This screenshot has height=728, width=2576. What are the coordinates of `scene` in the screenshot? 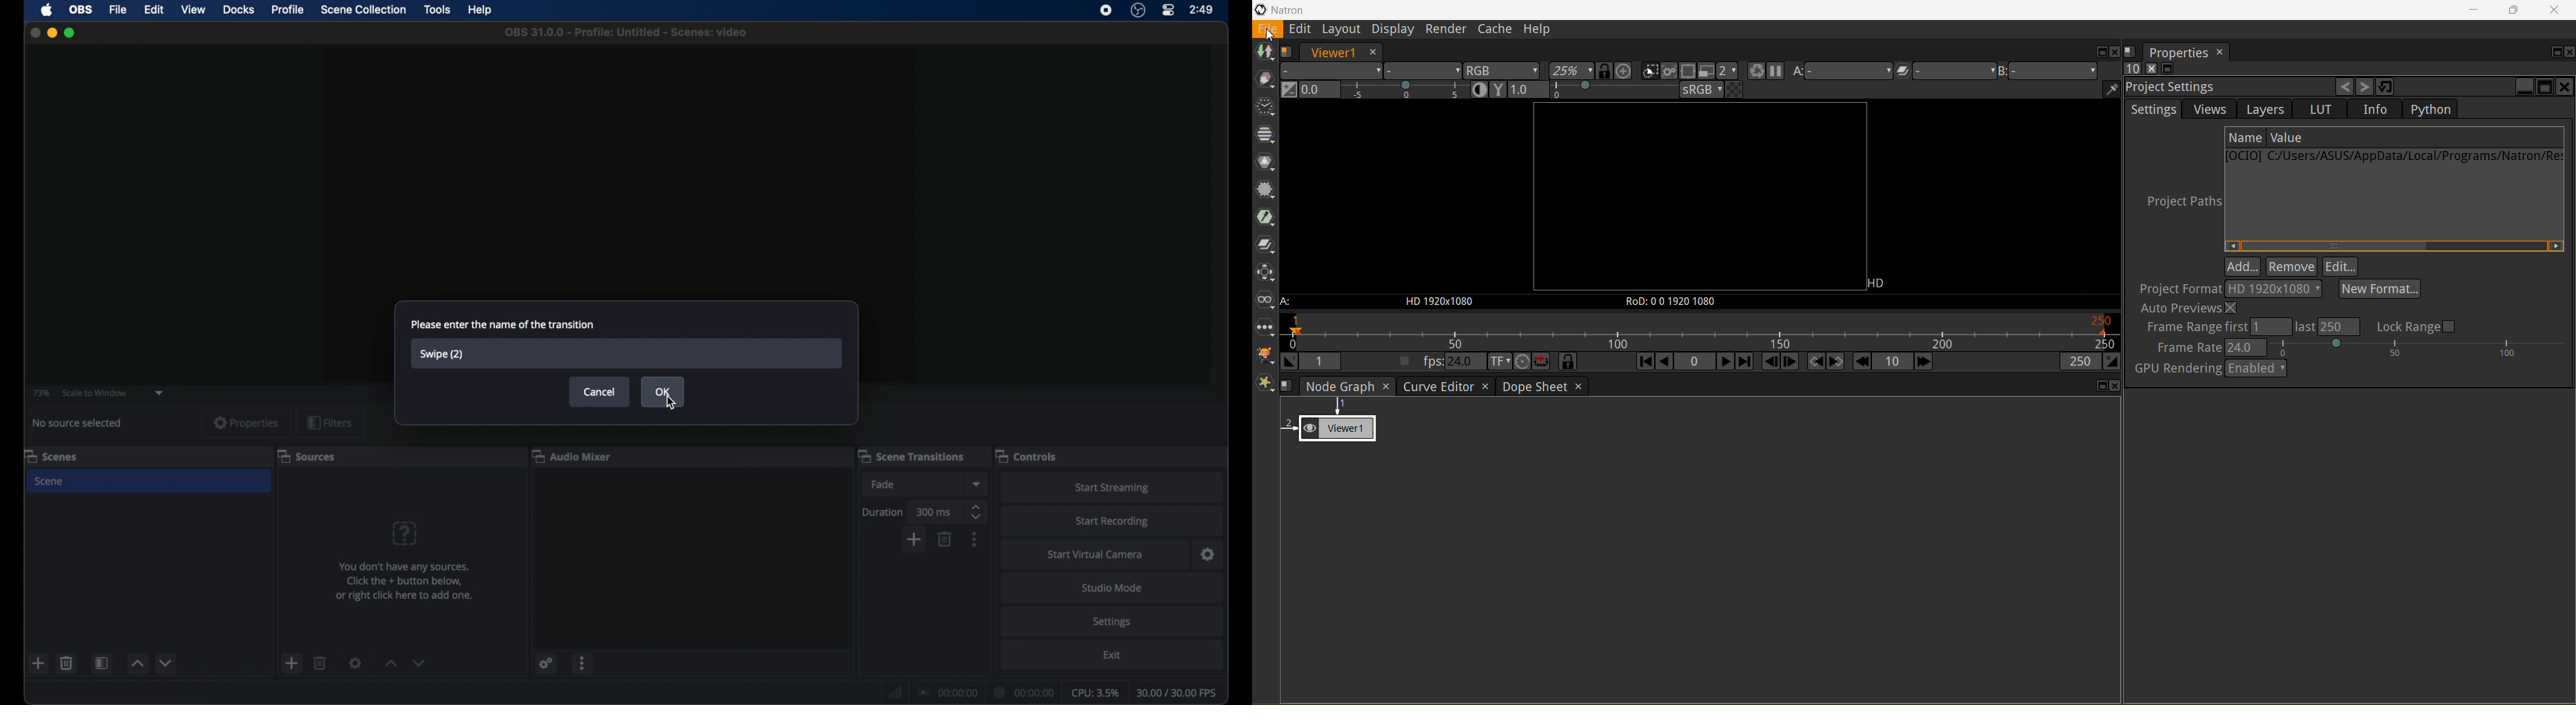 It's located at (50, 481).